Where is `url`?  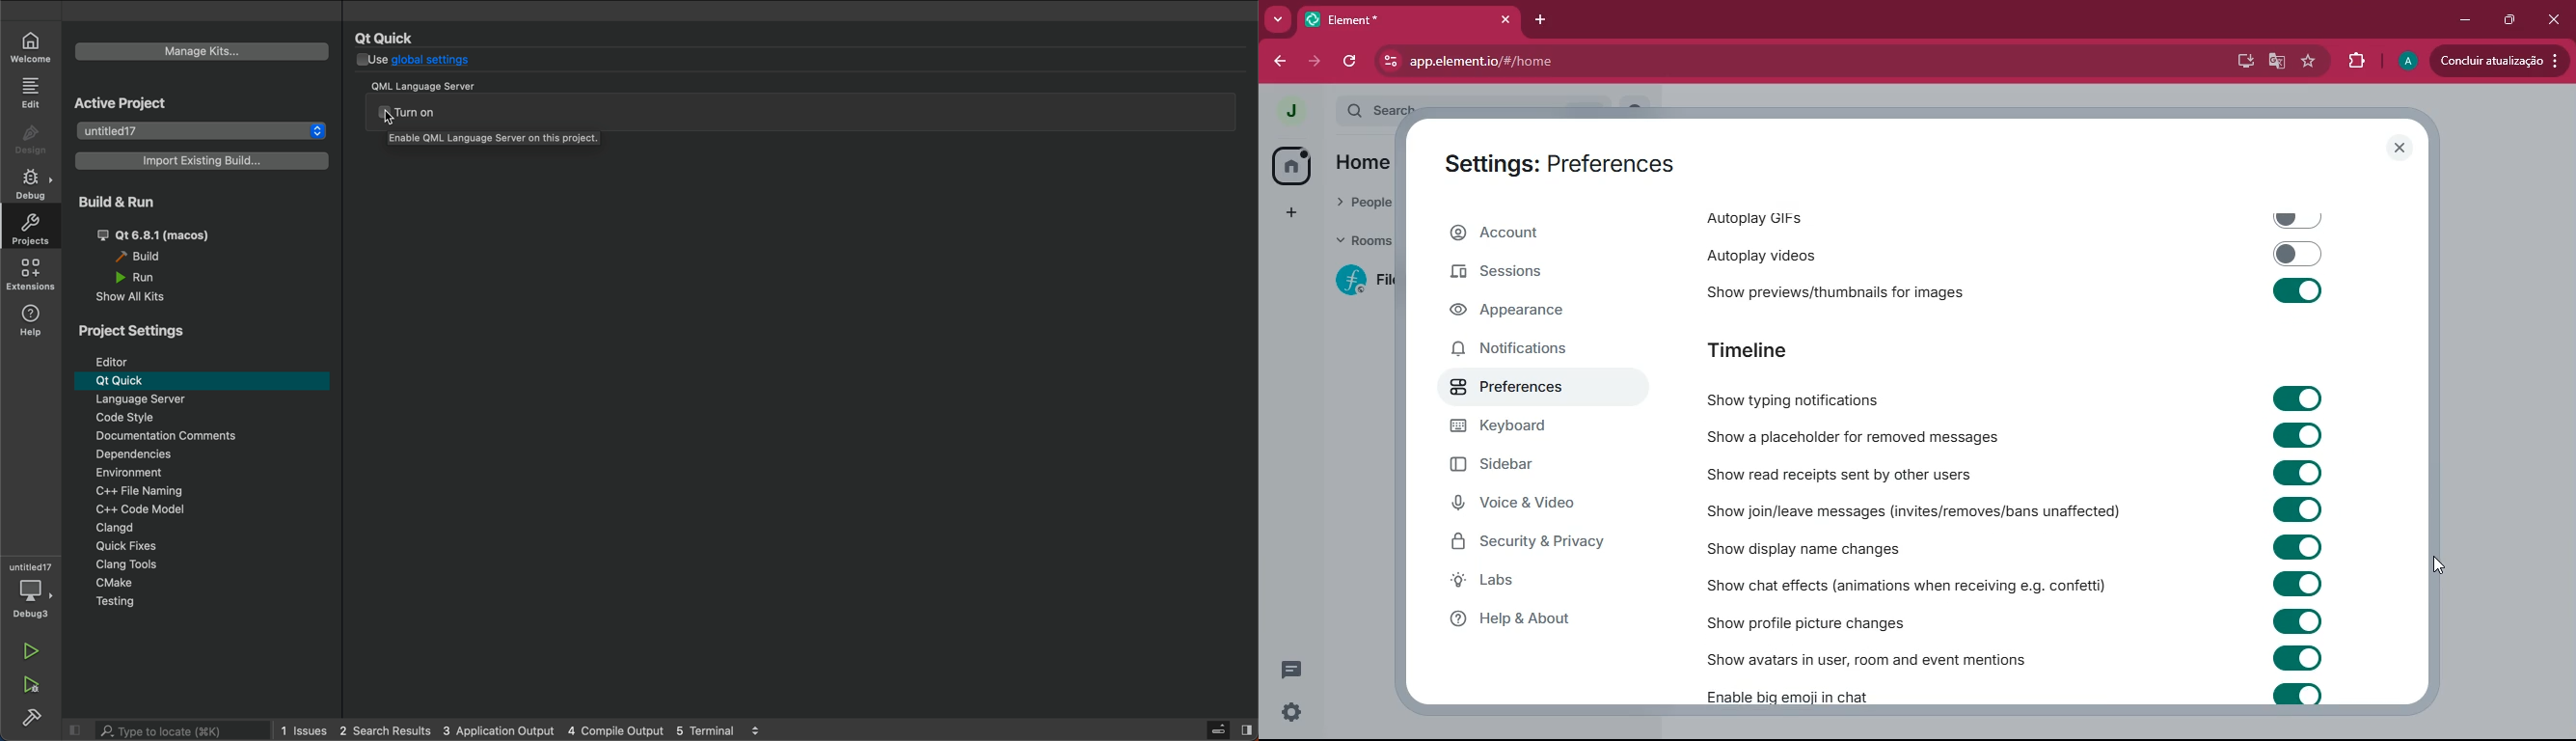
url is located at coordinates (1537, 62).